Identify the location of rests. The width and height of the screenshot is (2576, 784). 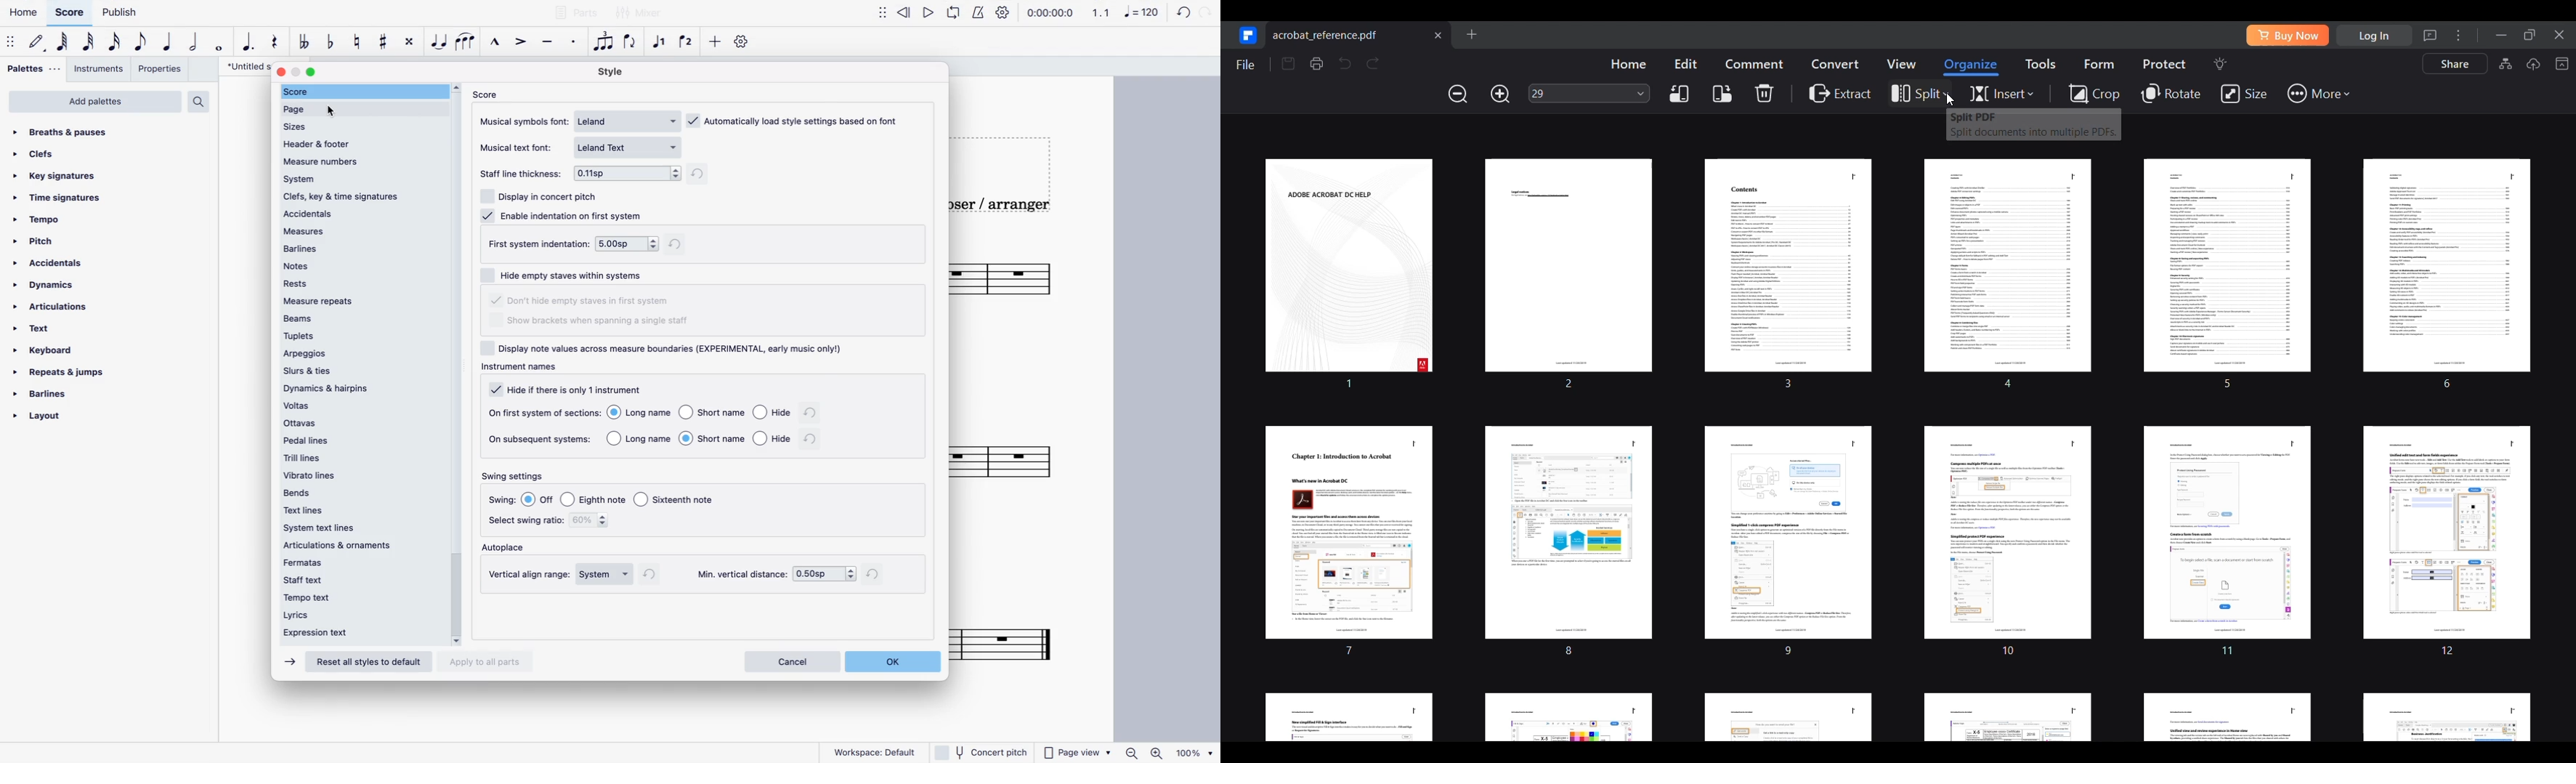
(357, 283).